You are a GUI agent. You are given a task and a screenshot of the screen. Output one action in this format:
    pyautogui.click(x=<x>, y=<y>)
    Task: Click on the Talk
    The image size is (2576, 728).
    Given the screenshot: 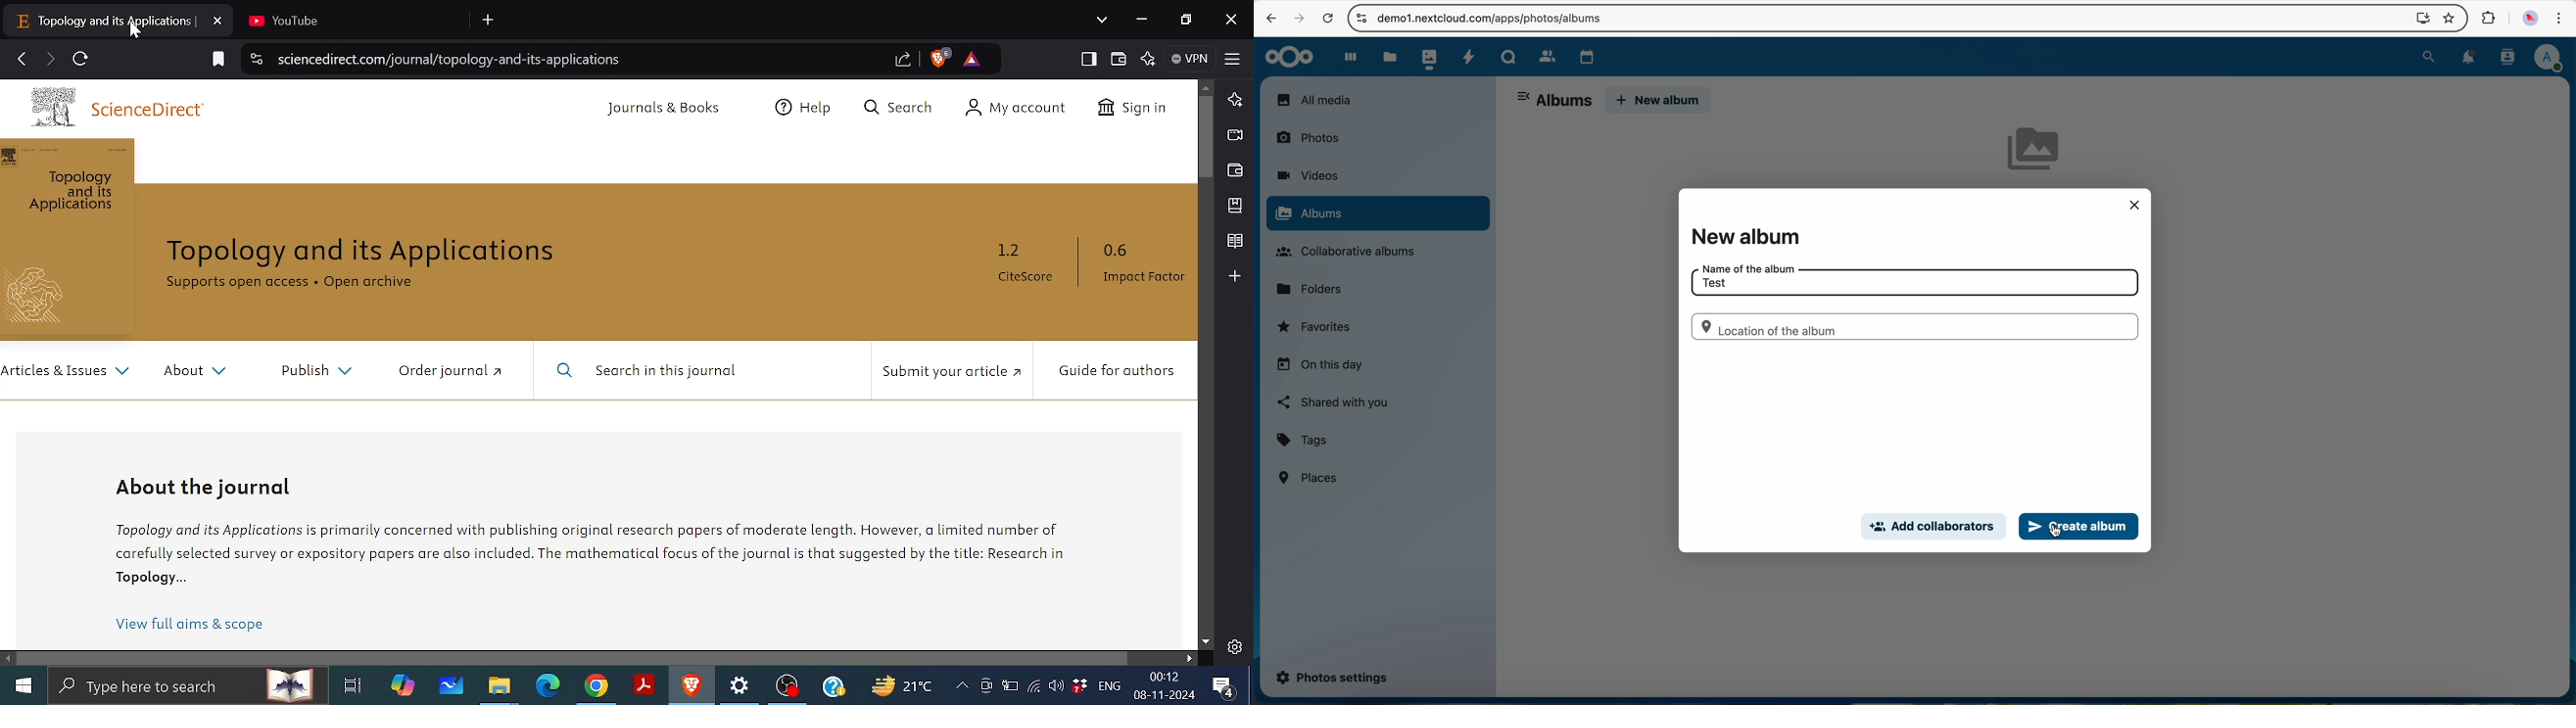 What is the action you would take?
    pyautogui.click(x=1508, y=55)
    